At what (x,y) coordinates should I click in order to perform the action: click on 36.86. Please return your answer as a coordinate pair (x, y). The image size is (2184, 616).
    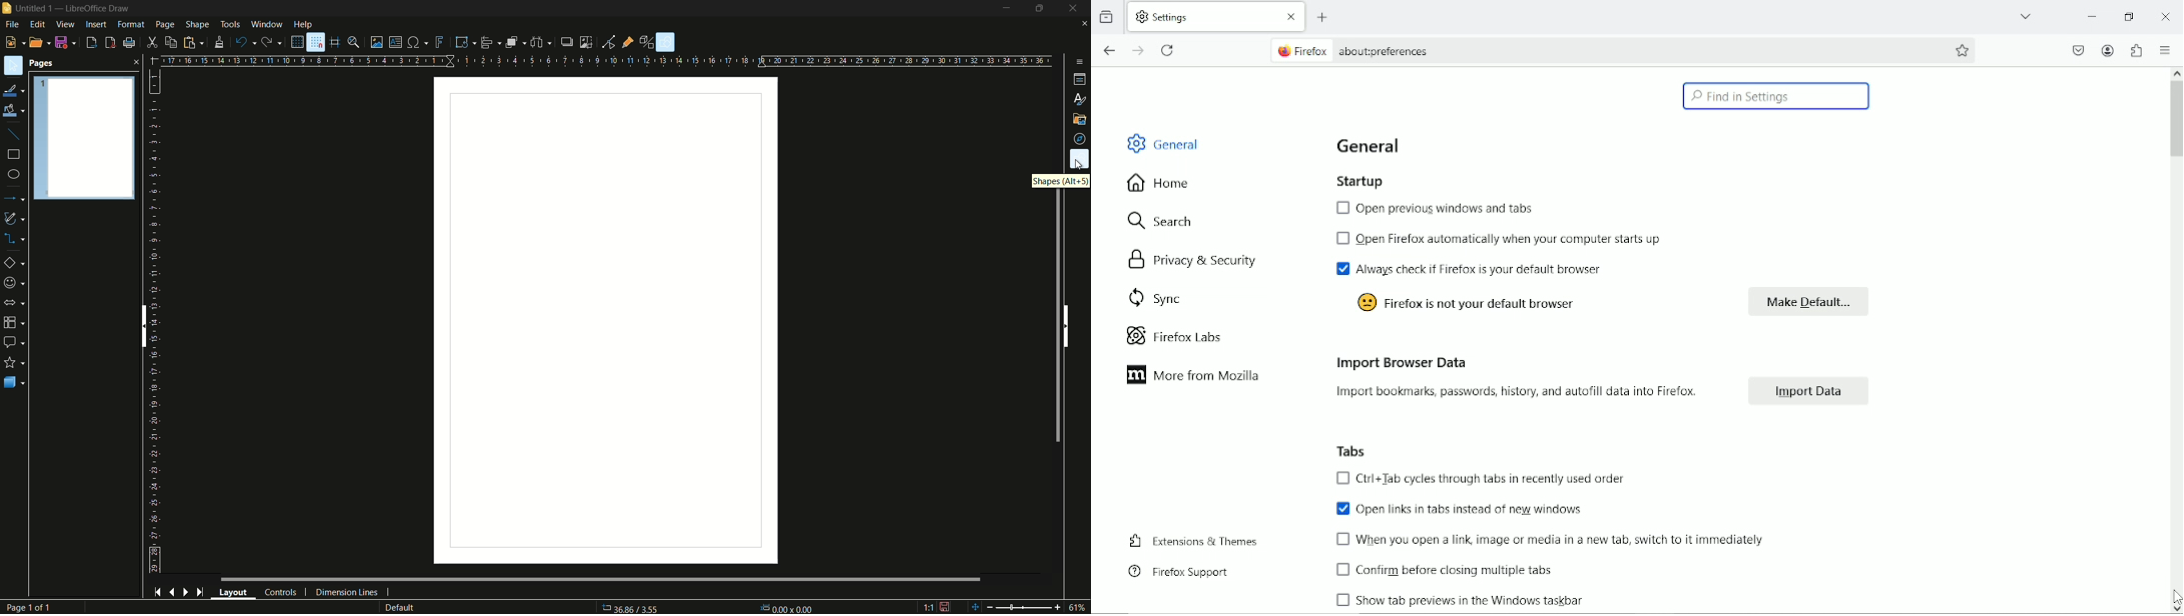
    Looking at the image, I should click on (636, 608).